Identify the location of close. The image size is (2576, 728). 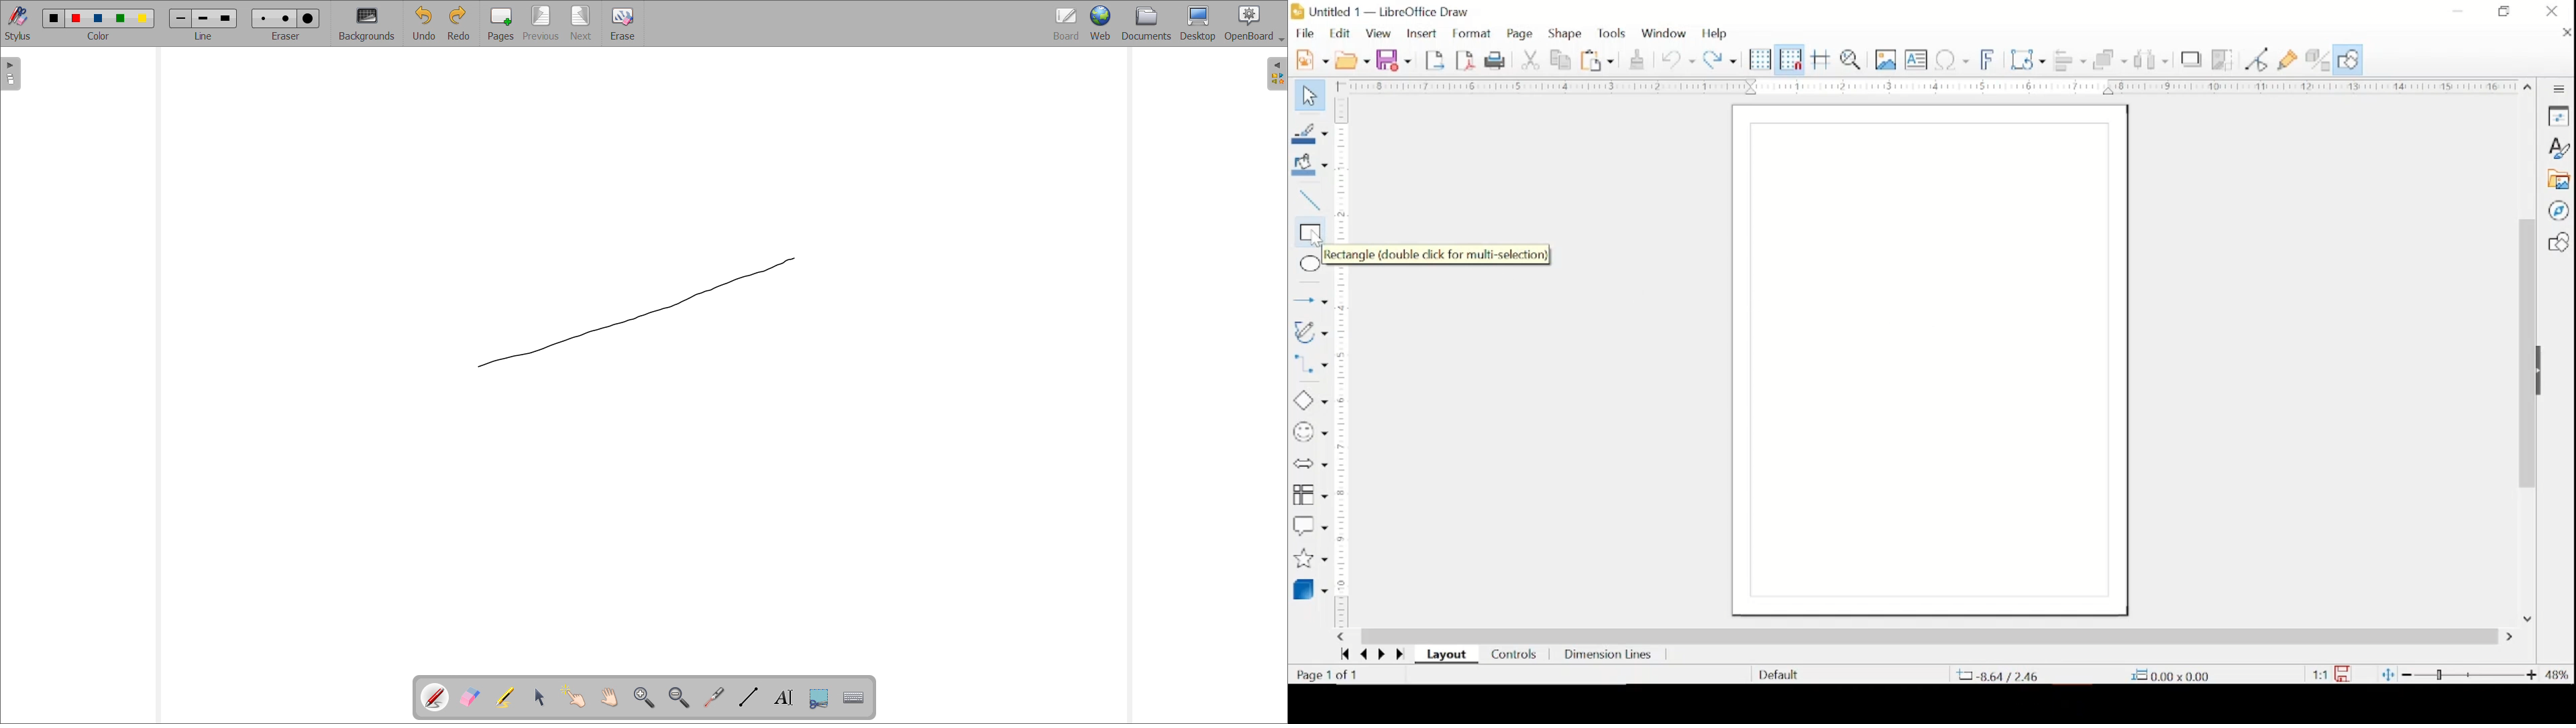
(2552, 11).